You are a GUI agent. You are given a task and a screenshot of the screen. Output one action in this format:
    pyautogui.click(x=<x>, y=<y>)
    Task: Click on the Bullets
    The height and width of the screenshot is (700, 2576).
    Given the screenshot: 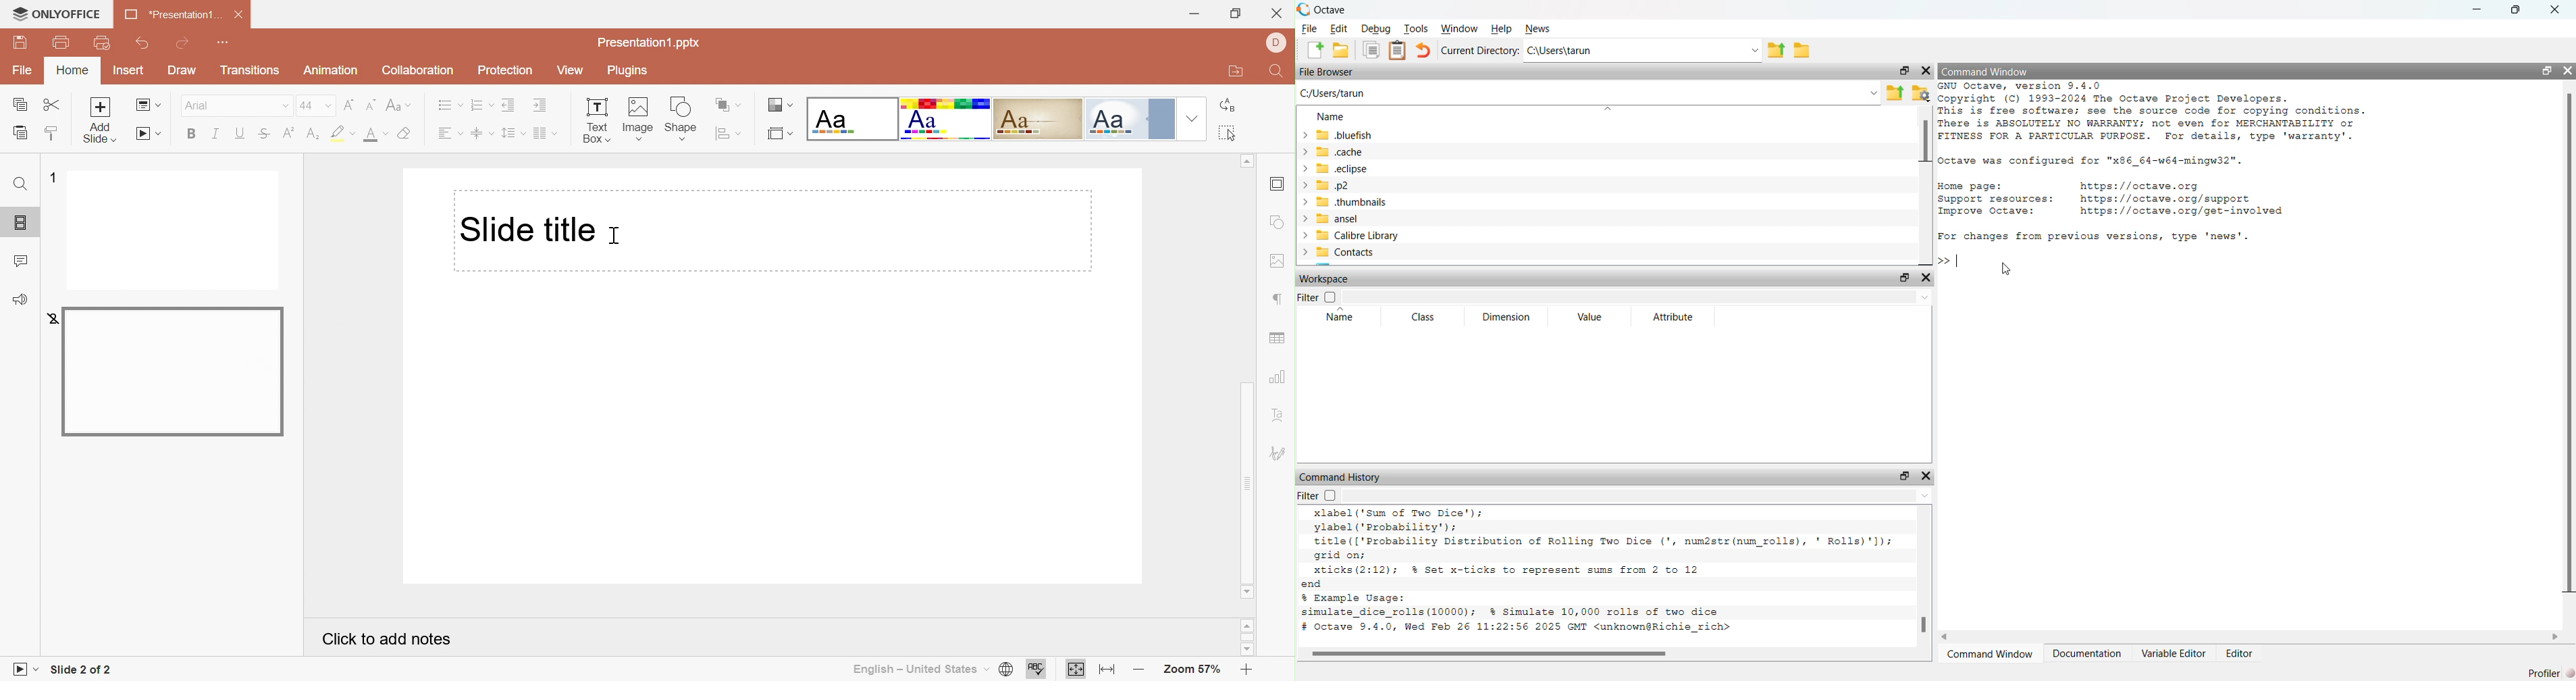 What is the action you would take?
    pyautogui.click(x=448, y=105)
    